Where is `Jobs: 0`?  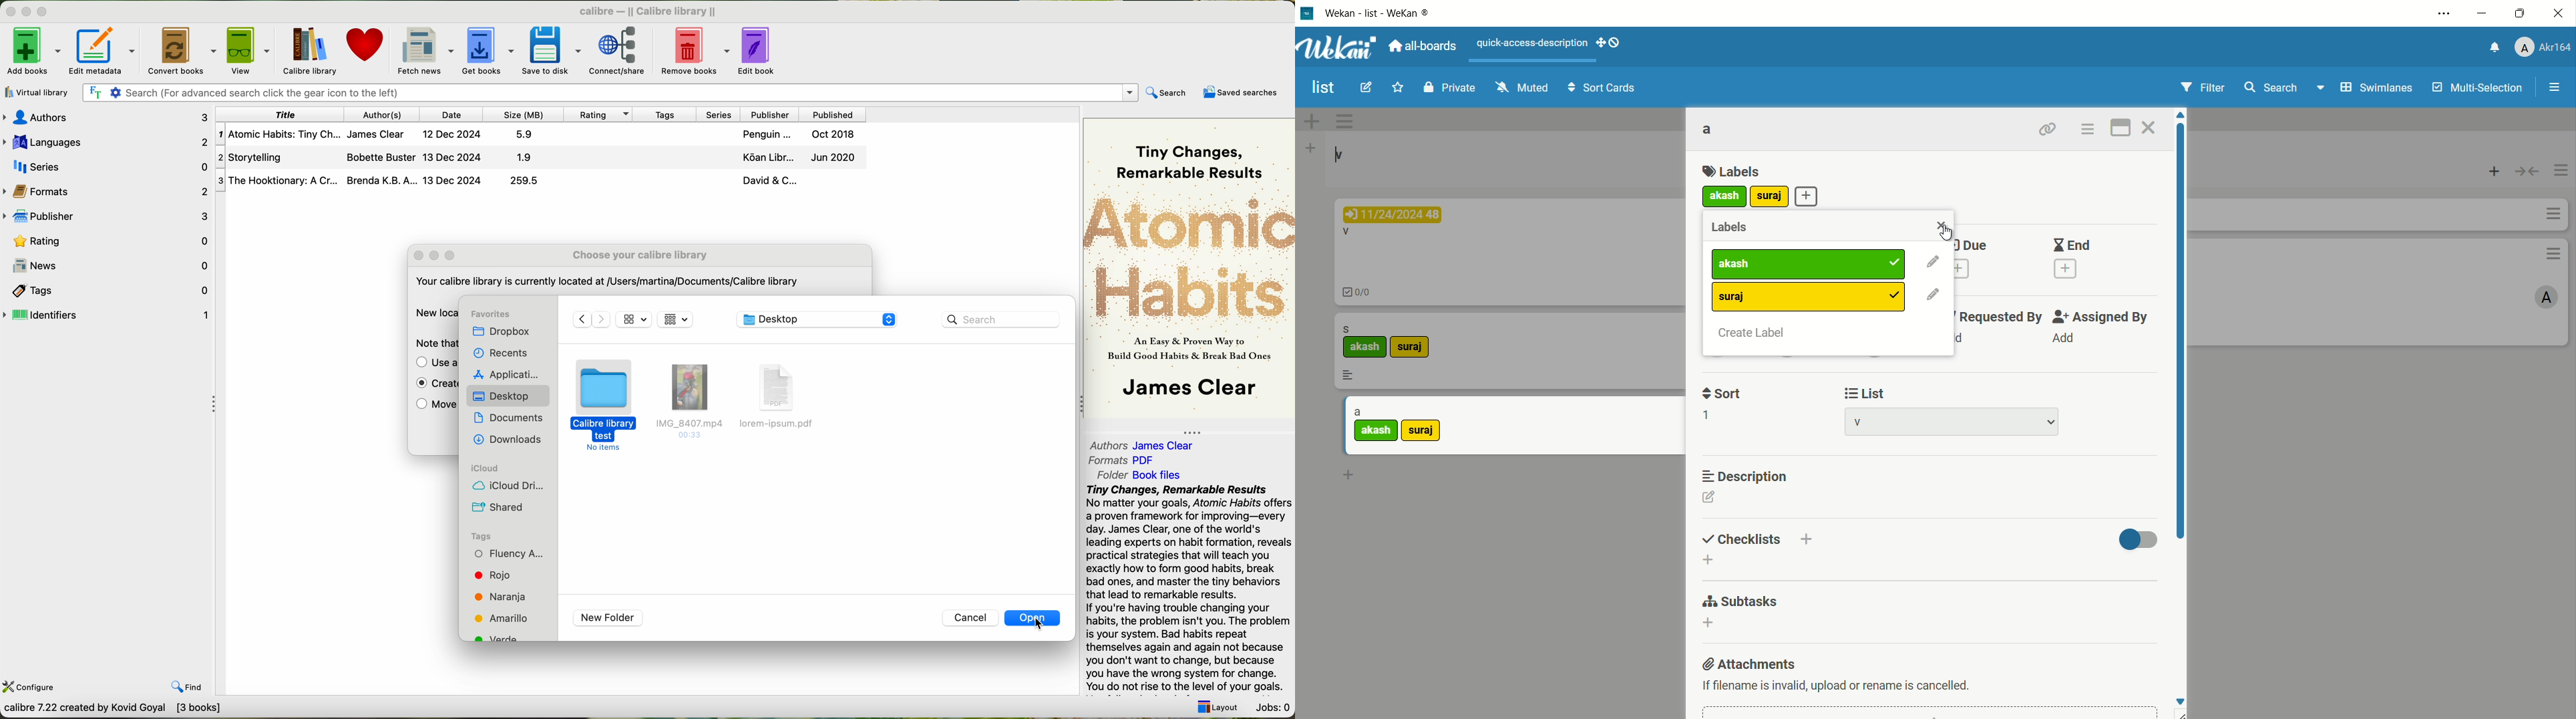 Jobs: 0 is located at coordinates (1272, 705).